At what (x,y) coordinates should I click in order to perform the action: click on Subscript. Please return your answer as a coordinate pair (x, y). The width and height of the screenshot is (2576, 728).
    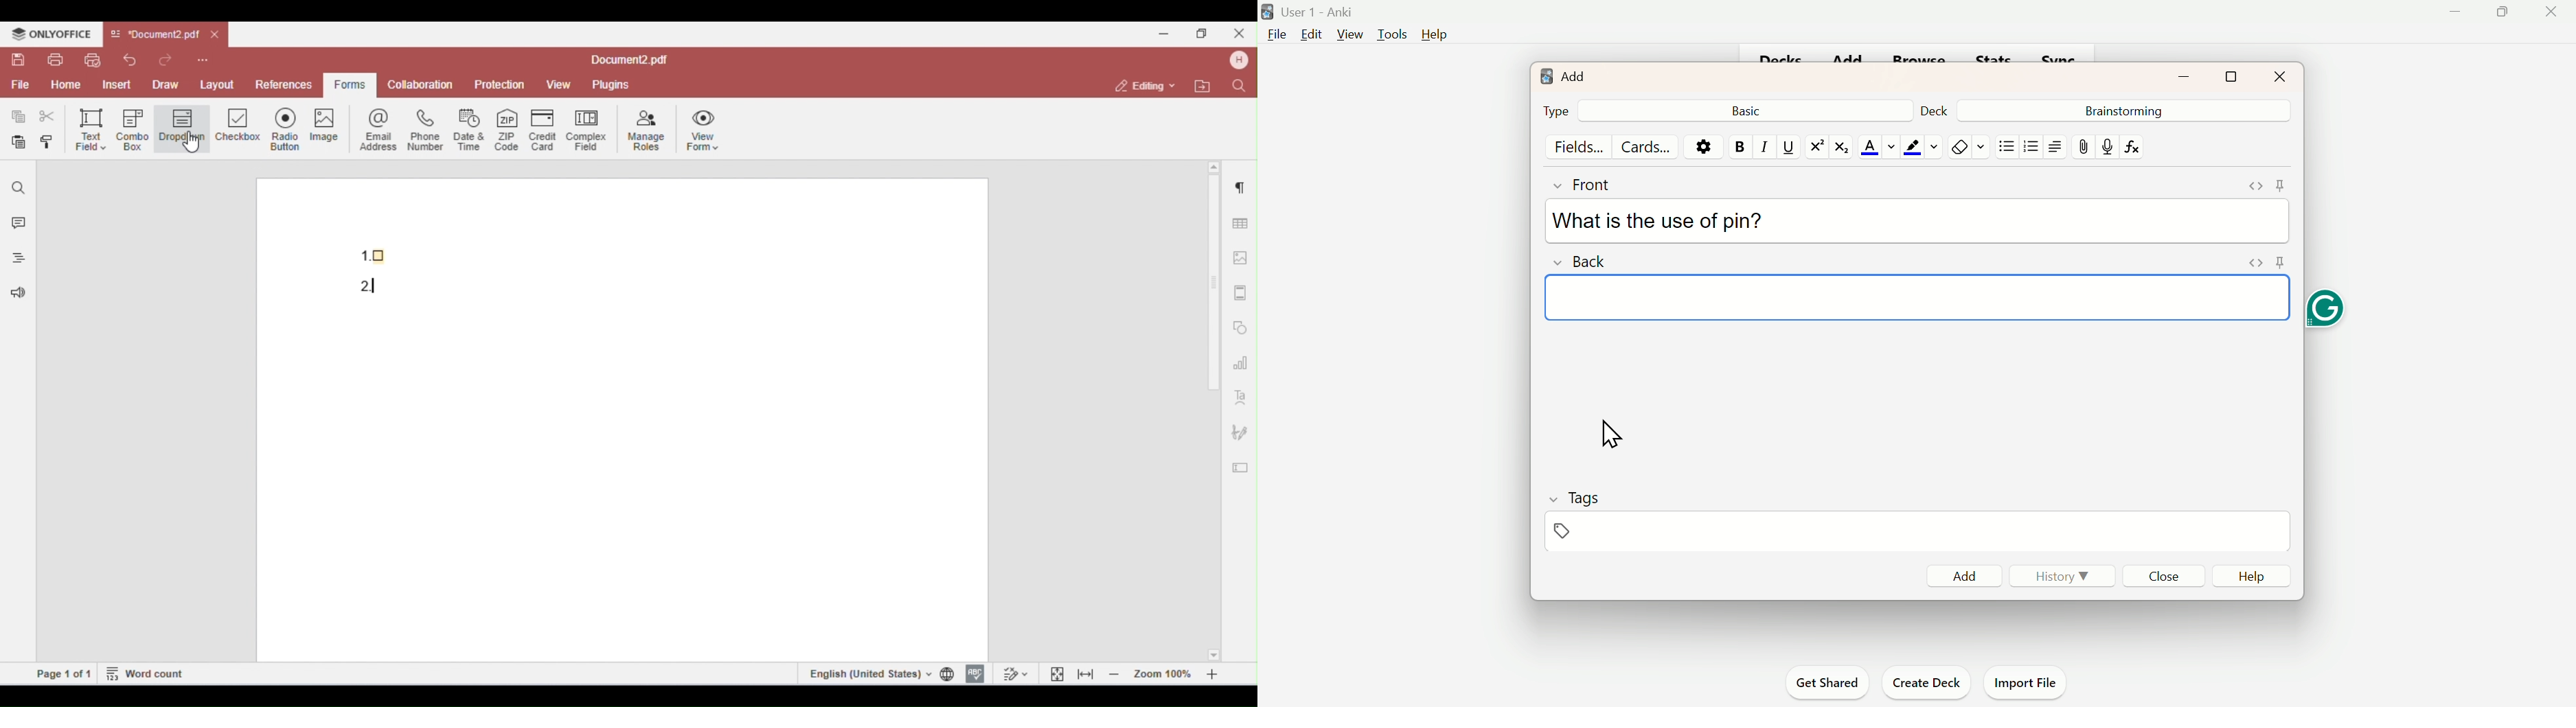
    Looking at the image, I should click on (1845, 146).